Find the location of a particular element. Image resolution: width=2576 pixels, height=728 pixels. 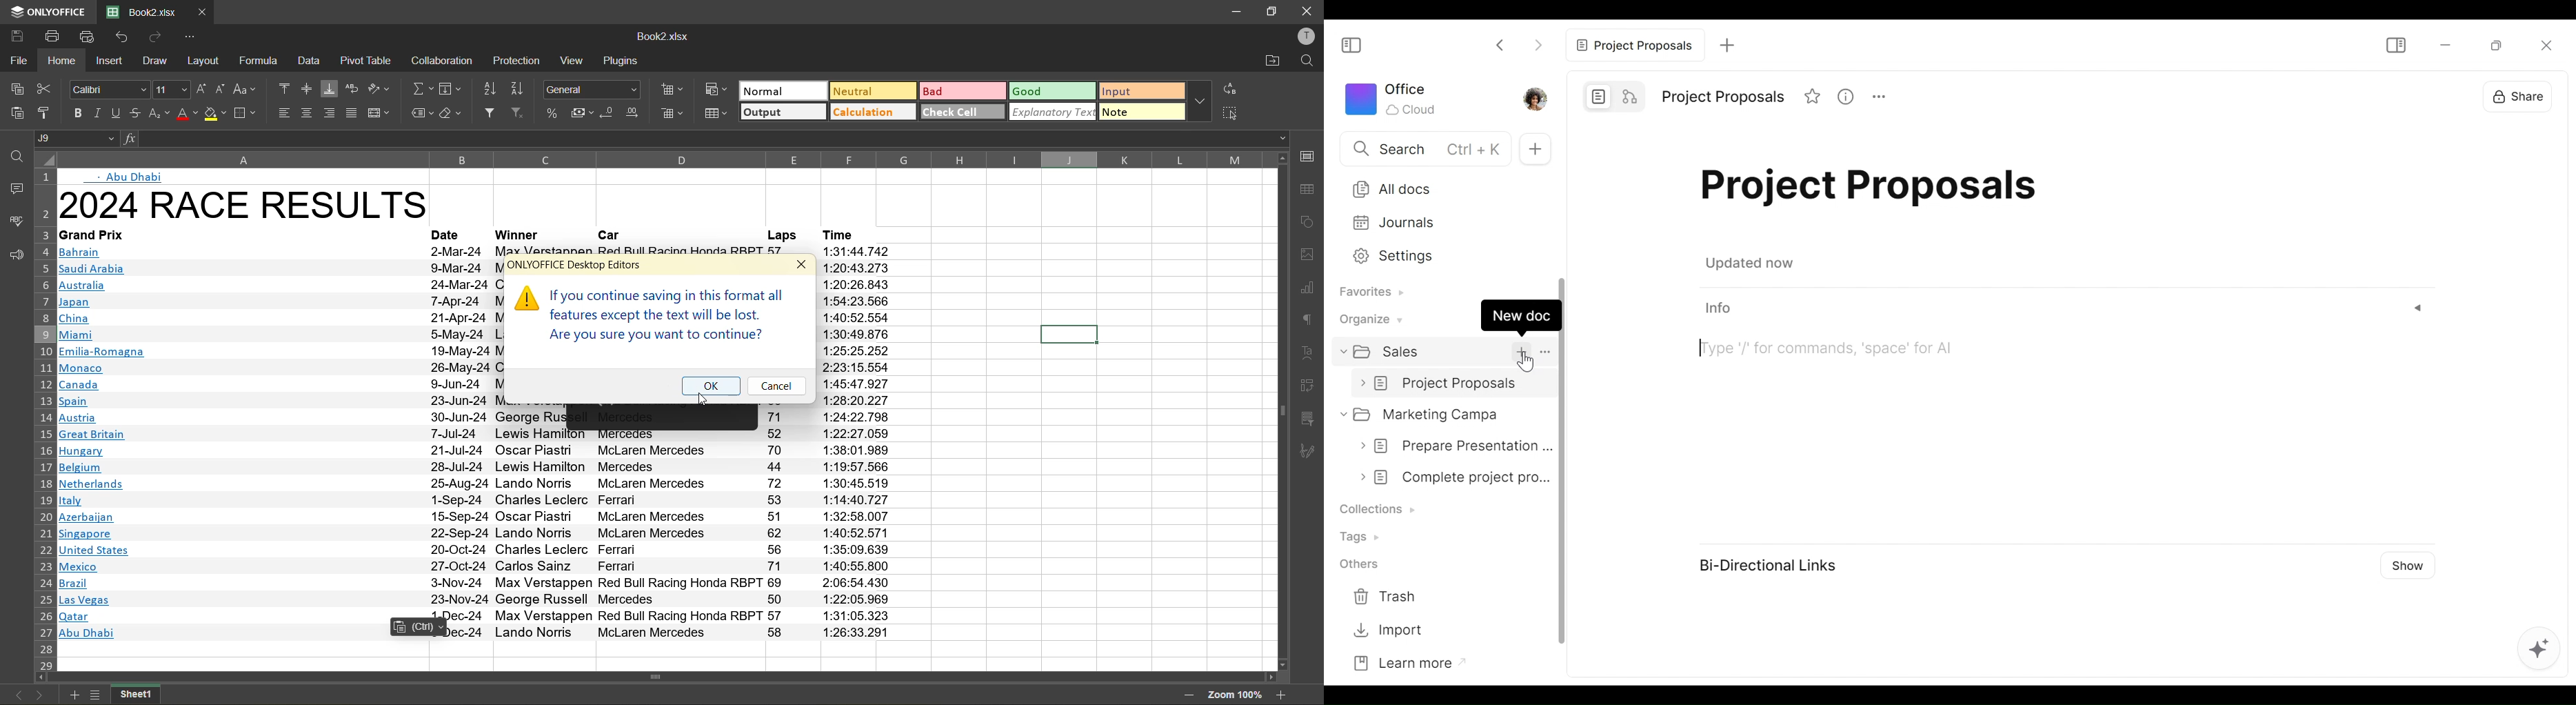

text info is located at coordinates (481, 583).